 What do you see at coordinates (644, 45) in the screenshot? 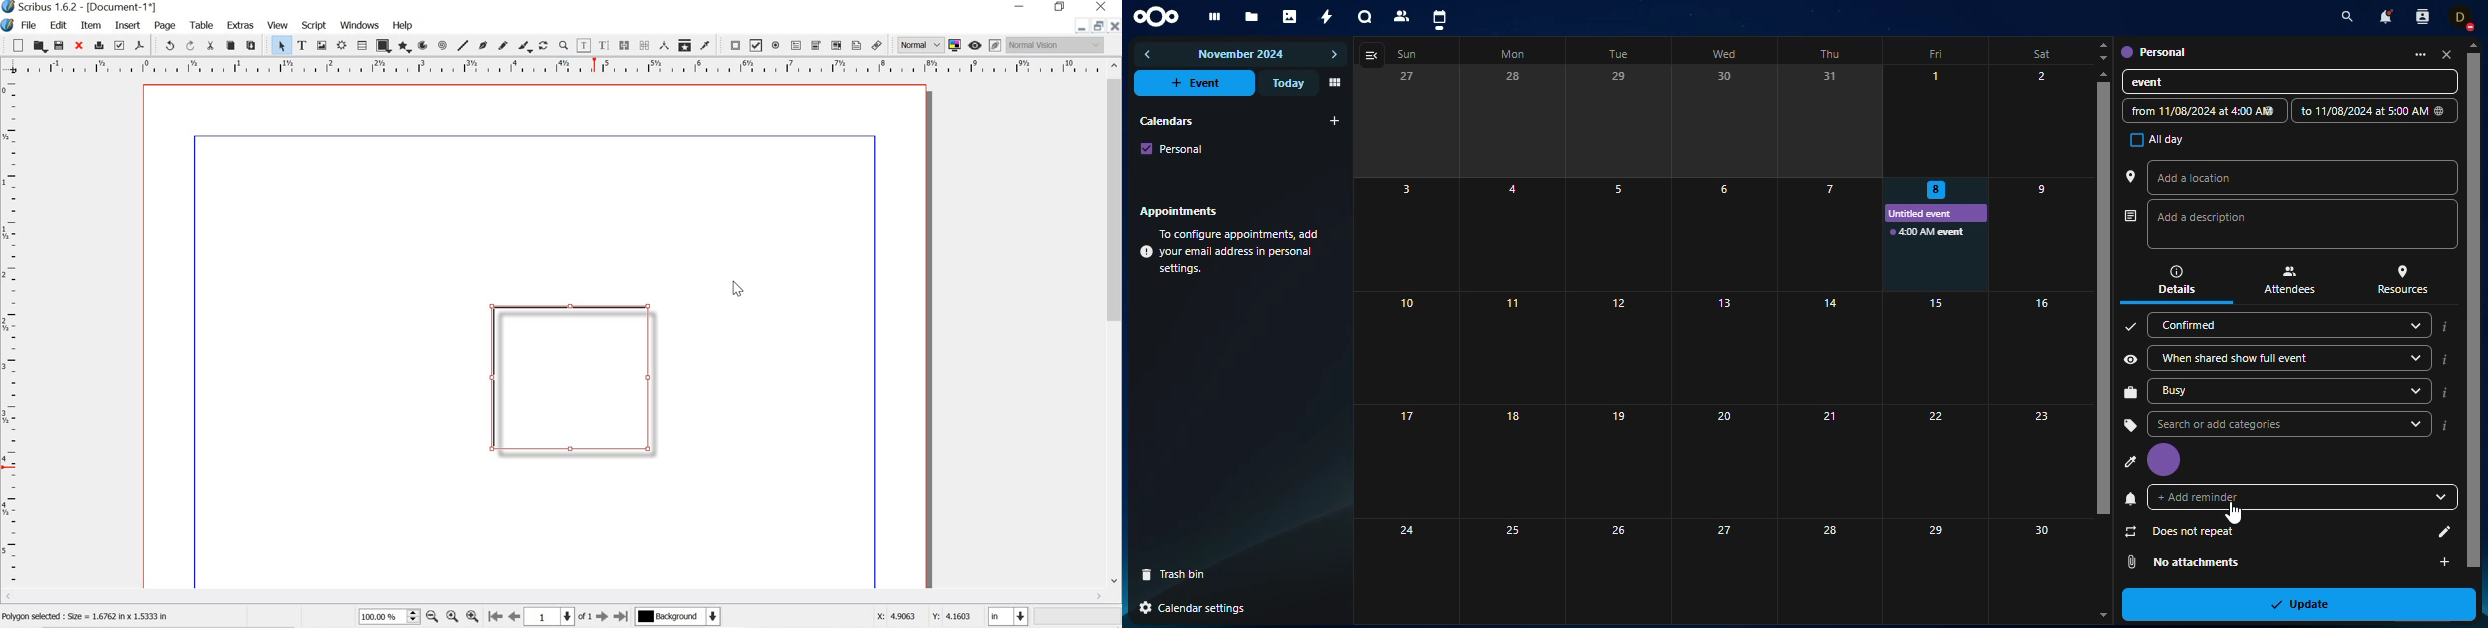
I see `unlink text frame` at bounding box center [644, 45].